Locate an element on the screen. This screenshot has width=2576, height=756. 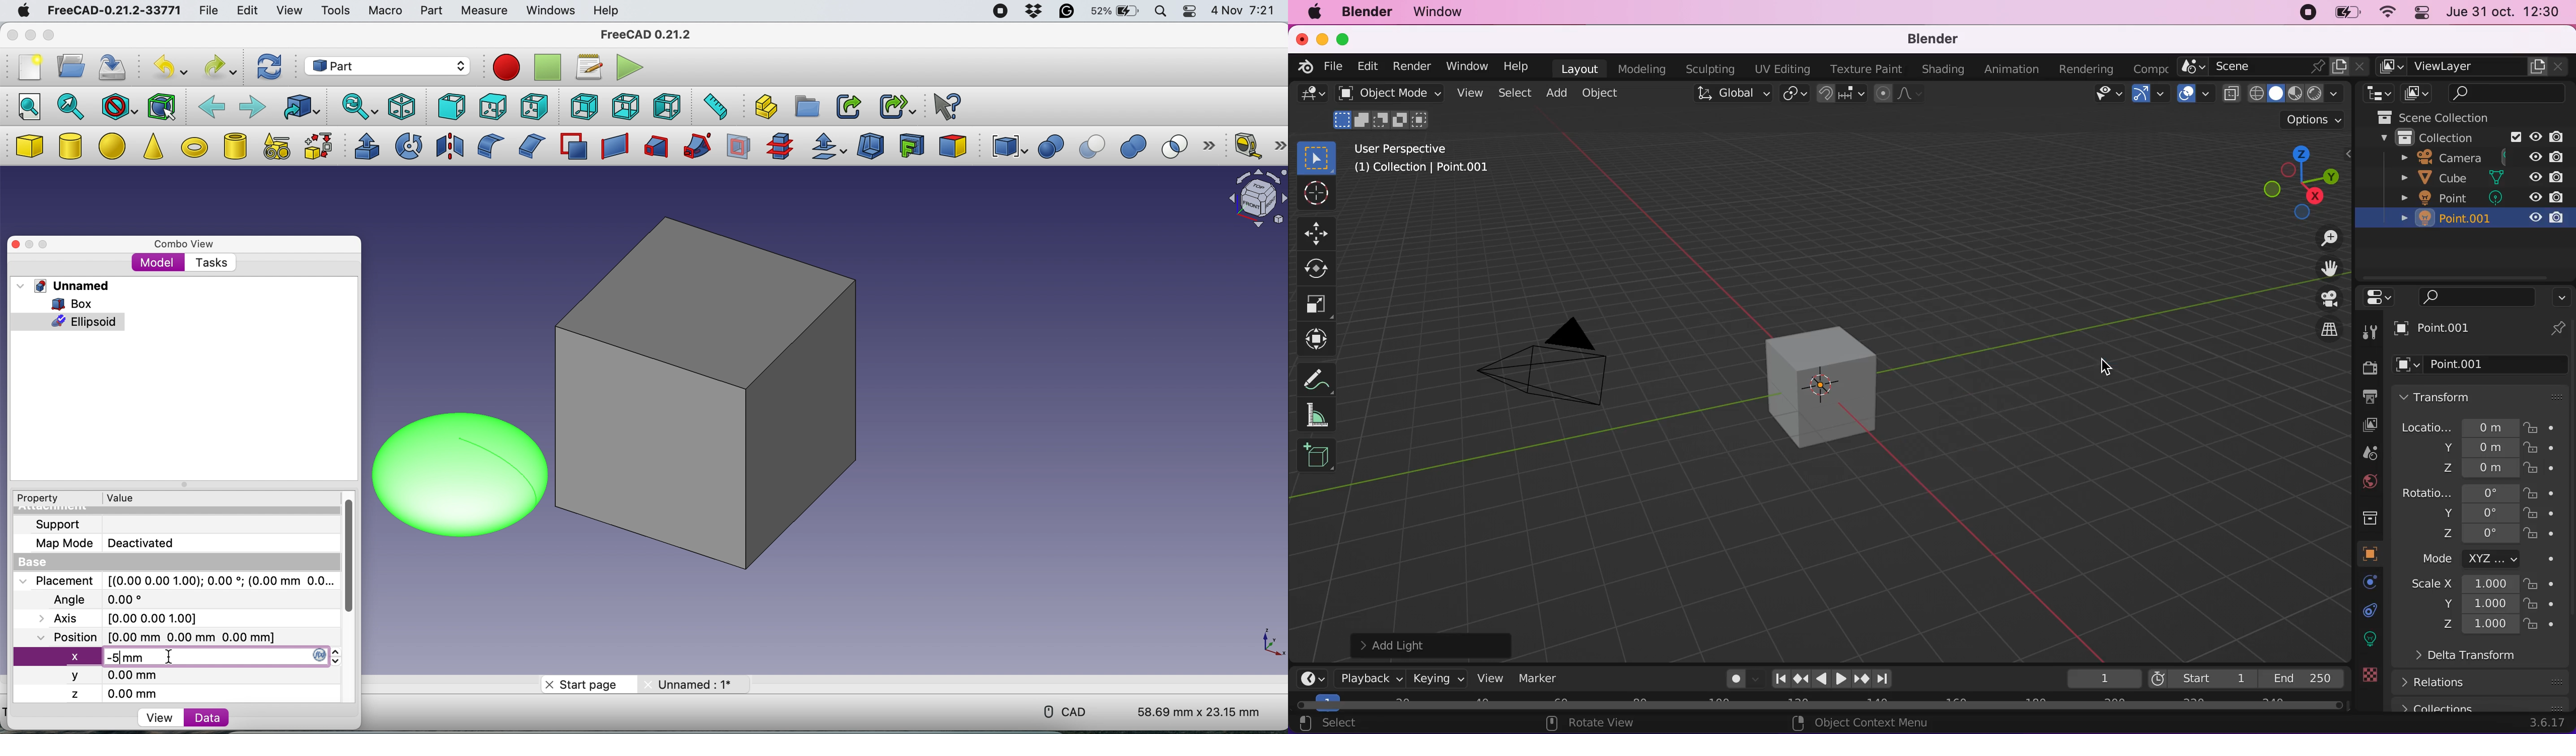
measure is located at coordinates (1319, 416).